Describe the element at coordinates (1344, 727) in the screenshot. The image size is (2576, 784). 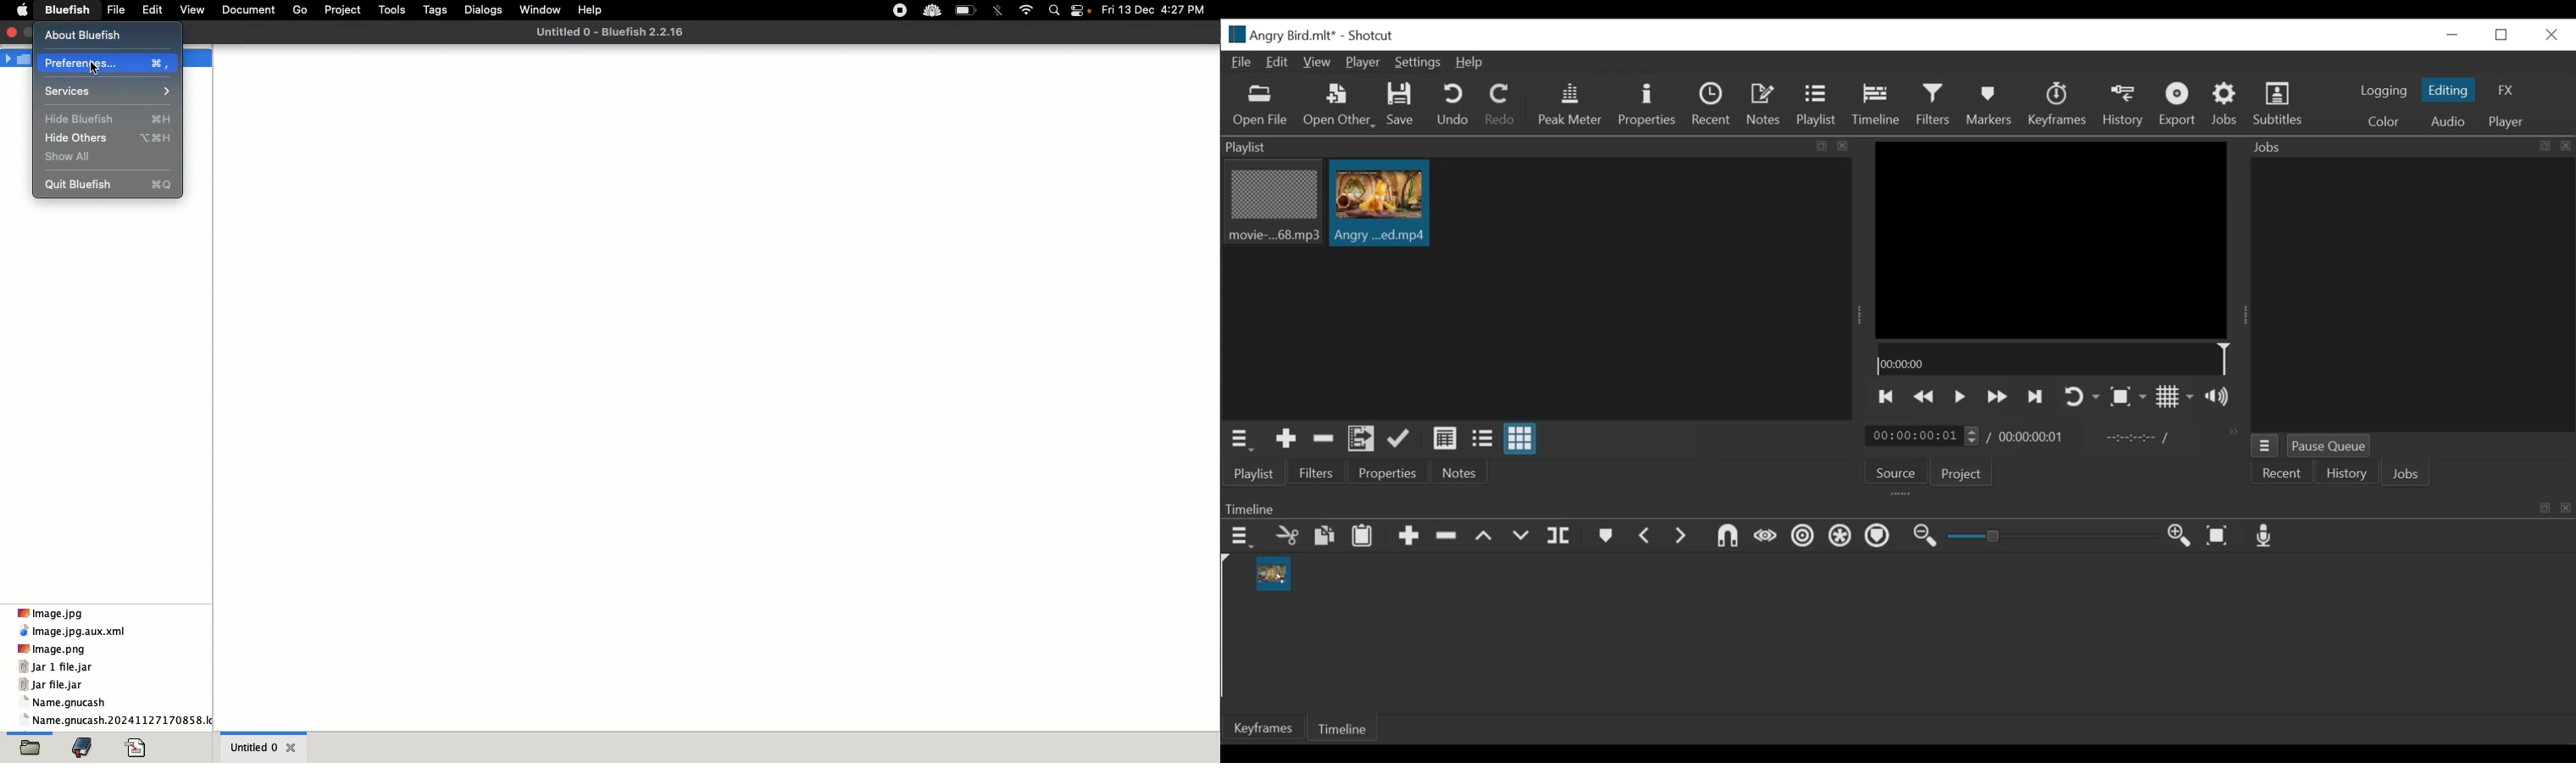
I see `Timeline` at that location.